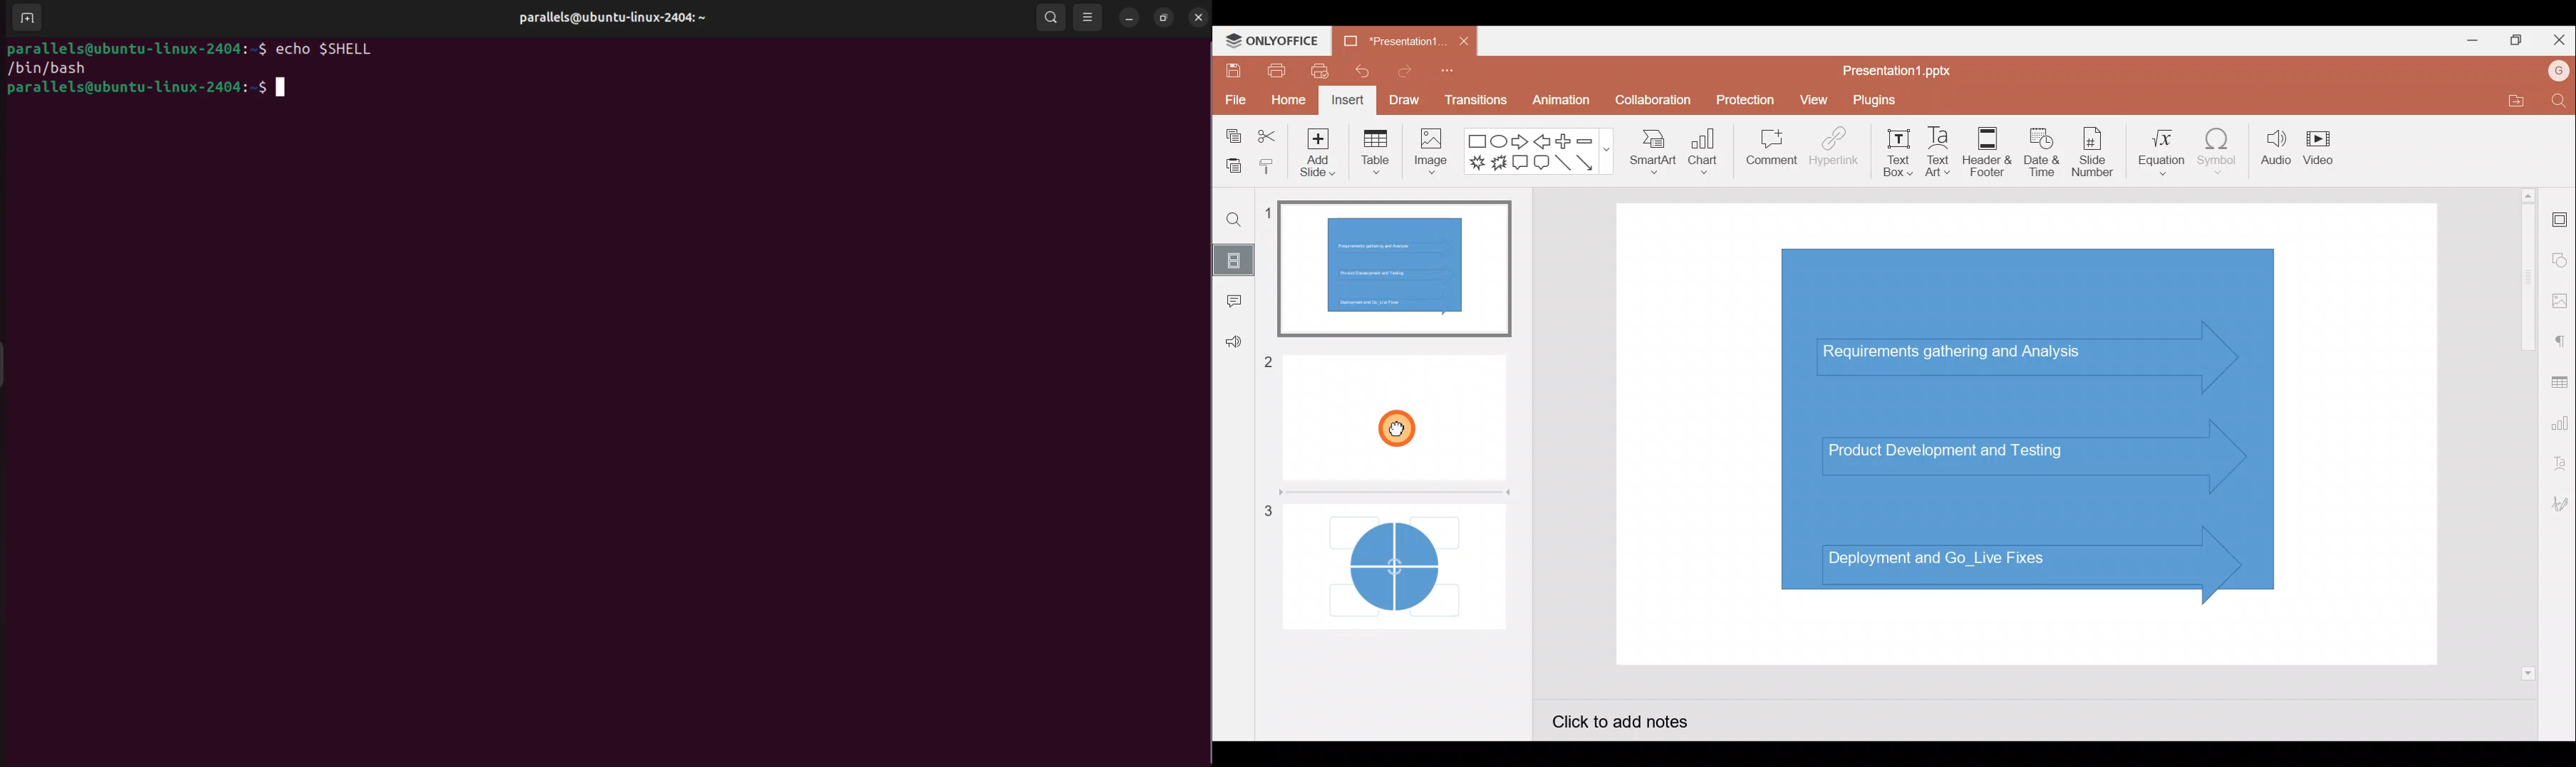 This screenshot has height=784, width=2576. What do you see at coordinates (1476, 161) in the screenshot?
I see `Explosion 1` at bounding box center [1476, 161].